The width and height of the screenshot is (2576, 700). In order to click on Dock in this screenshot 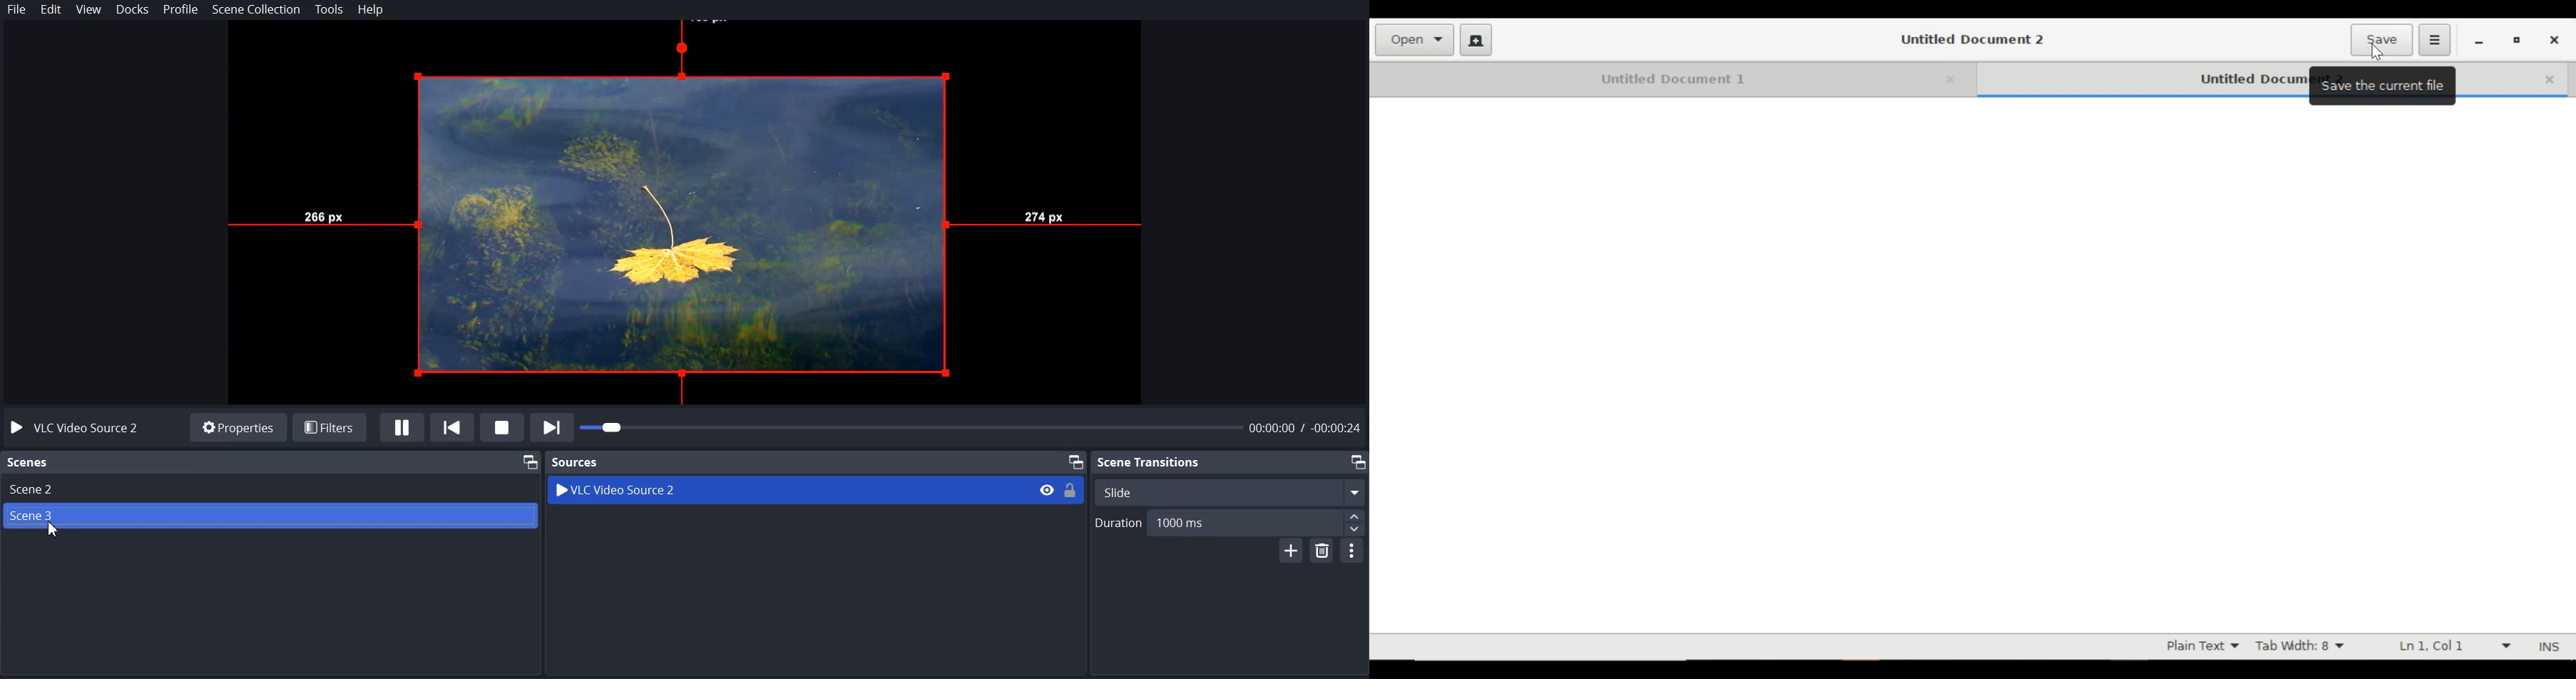, I will do `click(133, 10)`.